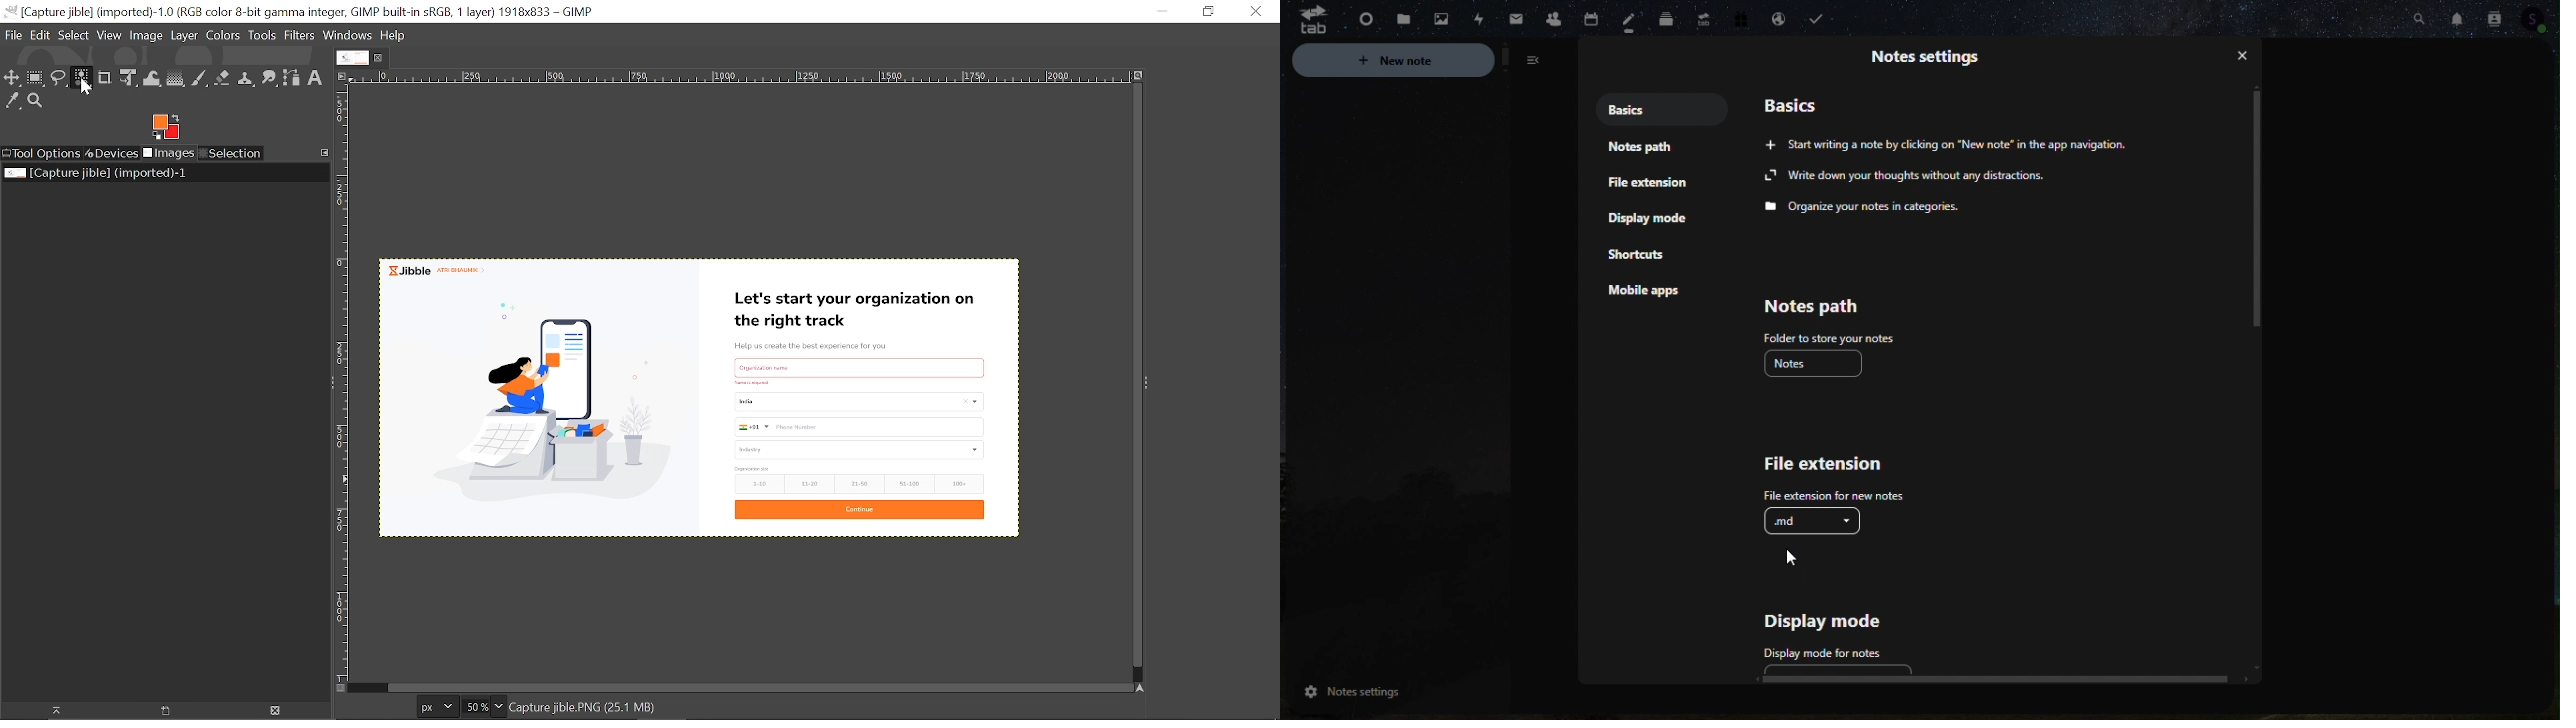  What do you see at coordinates (1934, 55) in the screenshot?
I see `Note settings` at bounding box center [1934, 55].